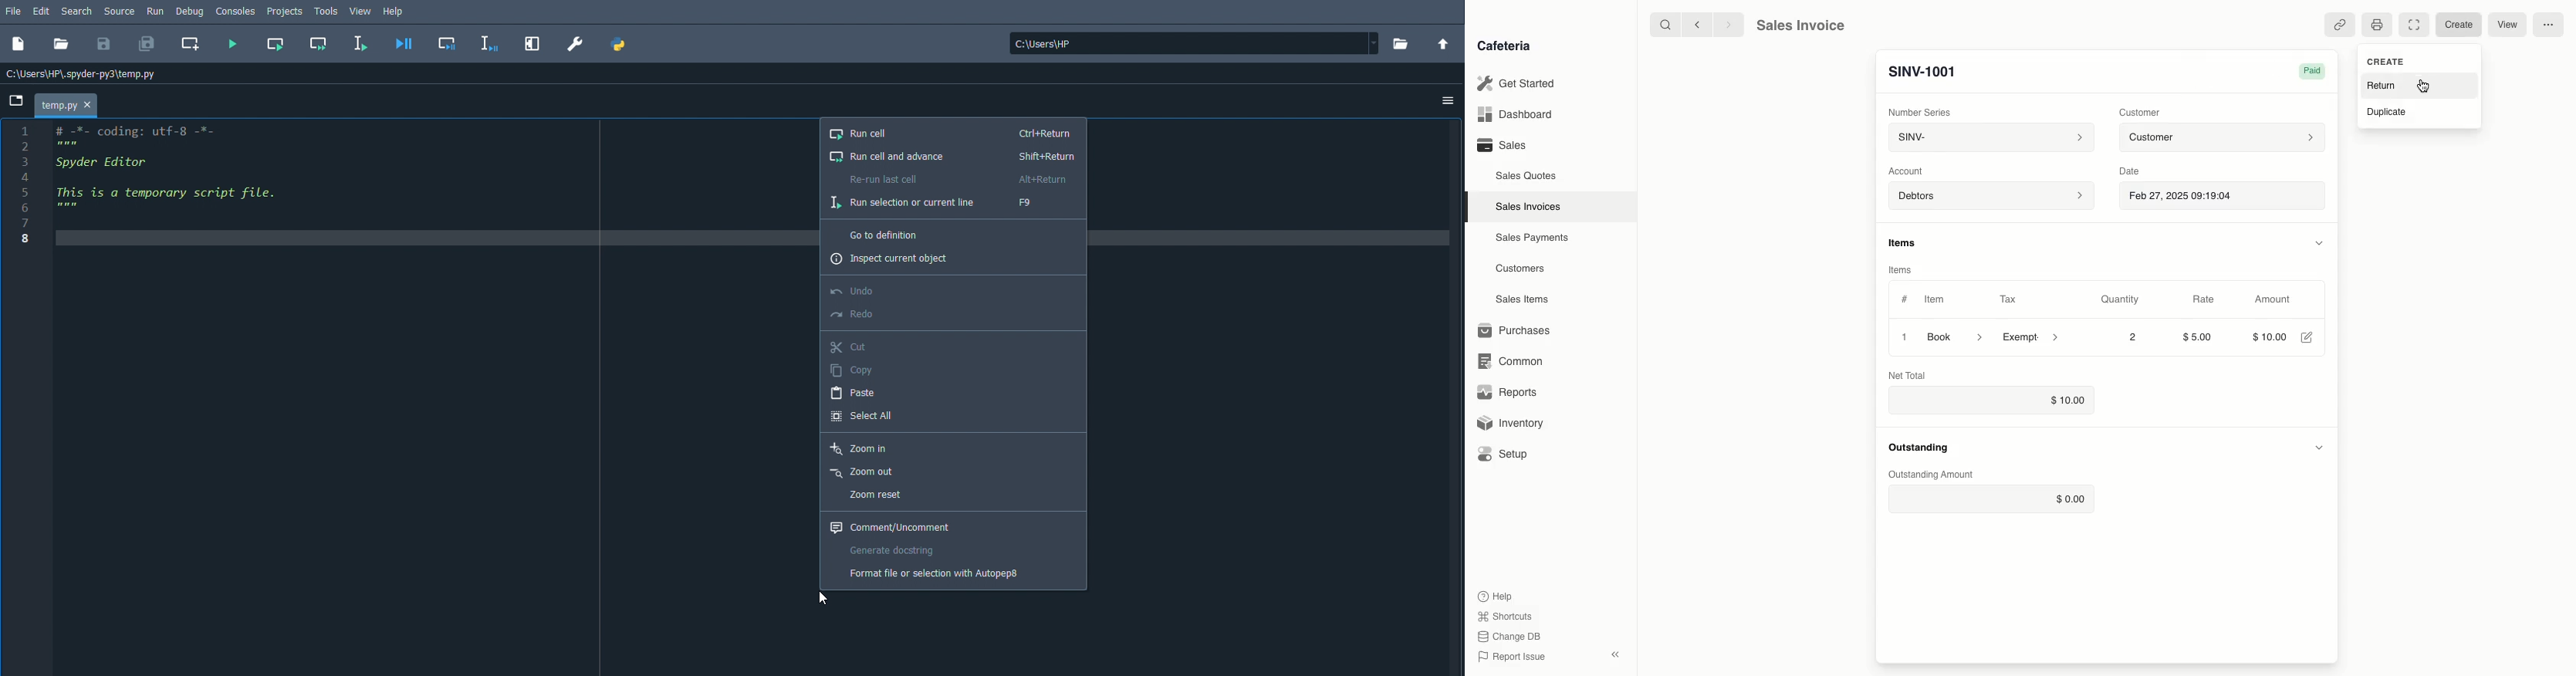  Describe the element at coordinates (1512, 636) in the screenshot. I see `Change DB` at that location.